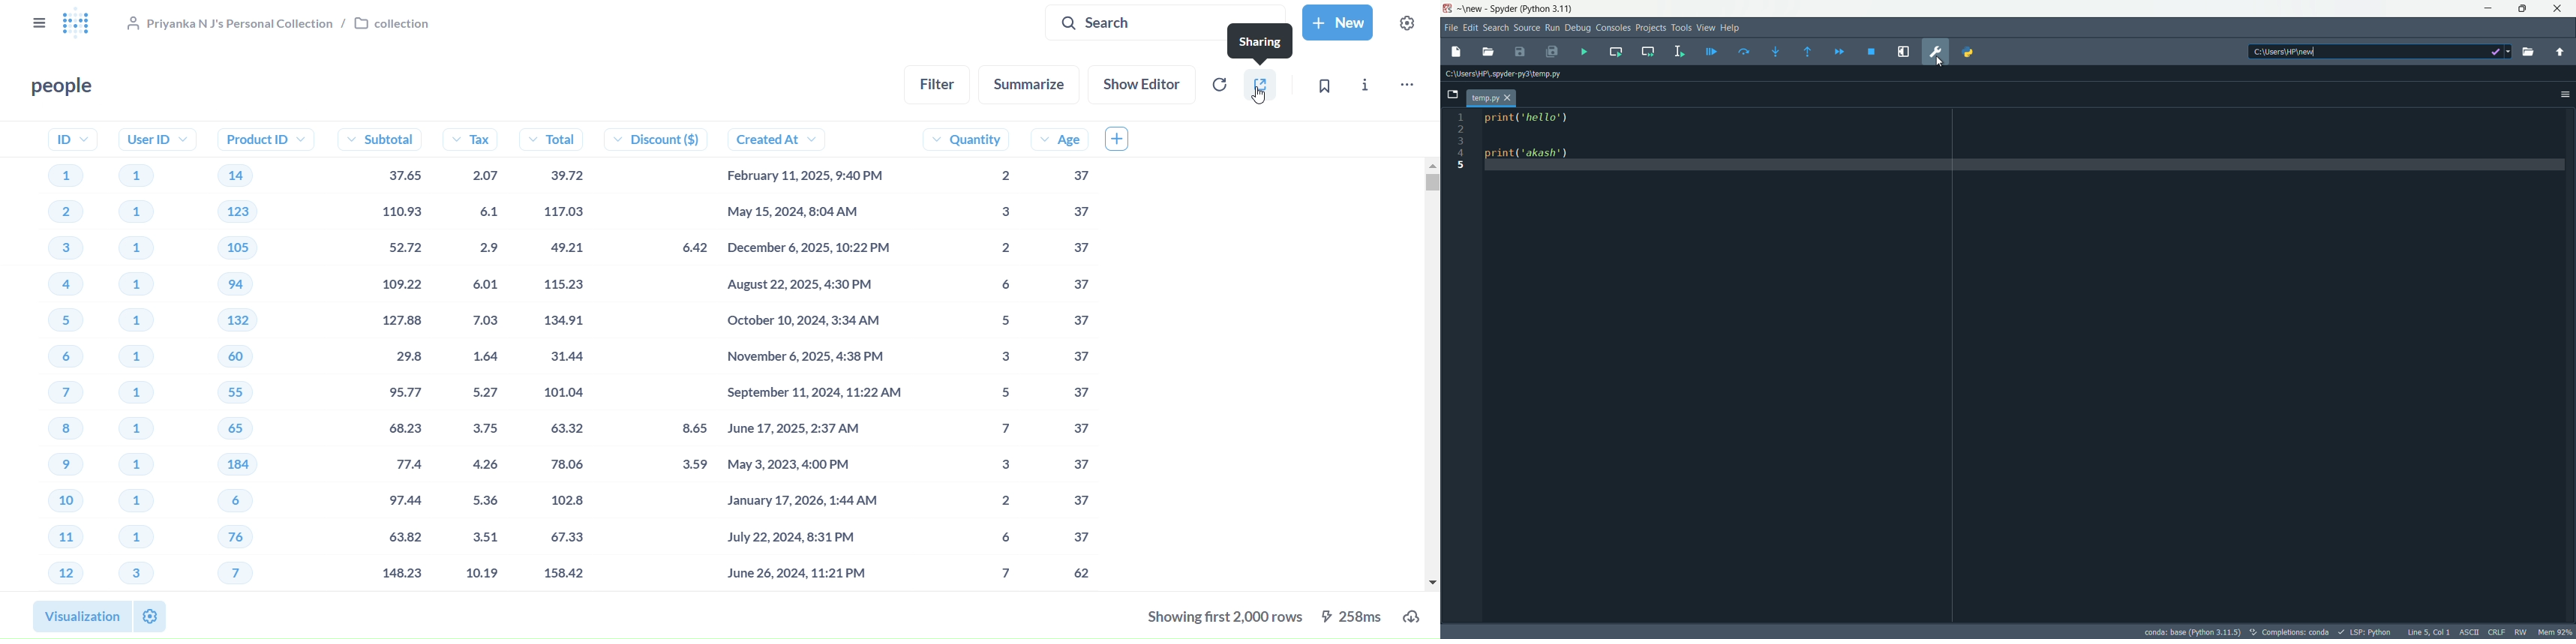 The image size is (2576, 644). What do you see at coordinates (1142, 85) in the screenshot?
I see `show editor` at bounding box center [1142, 85].